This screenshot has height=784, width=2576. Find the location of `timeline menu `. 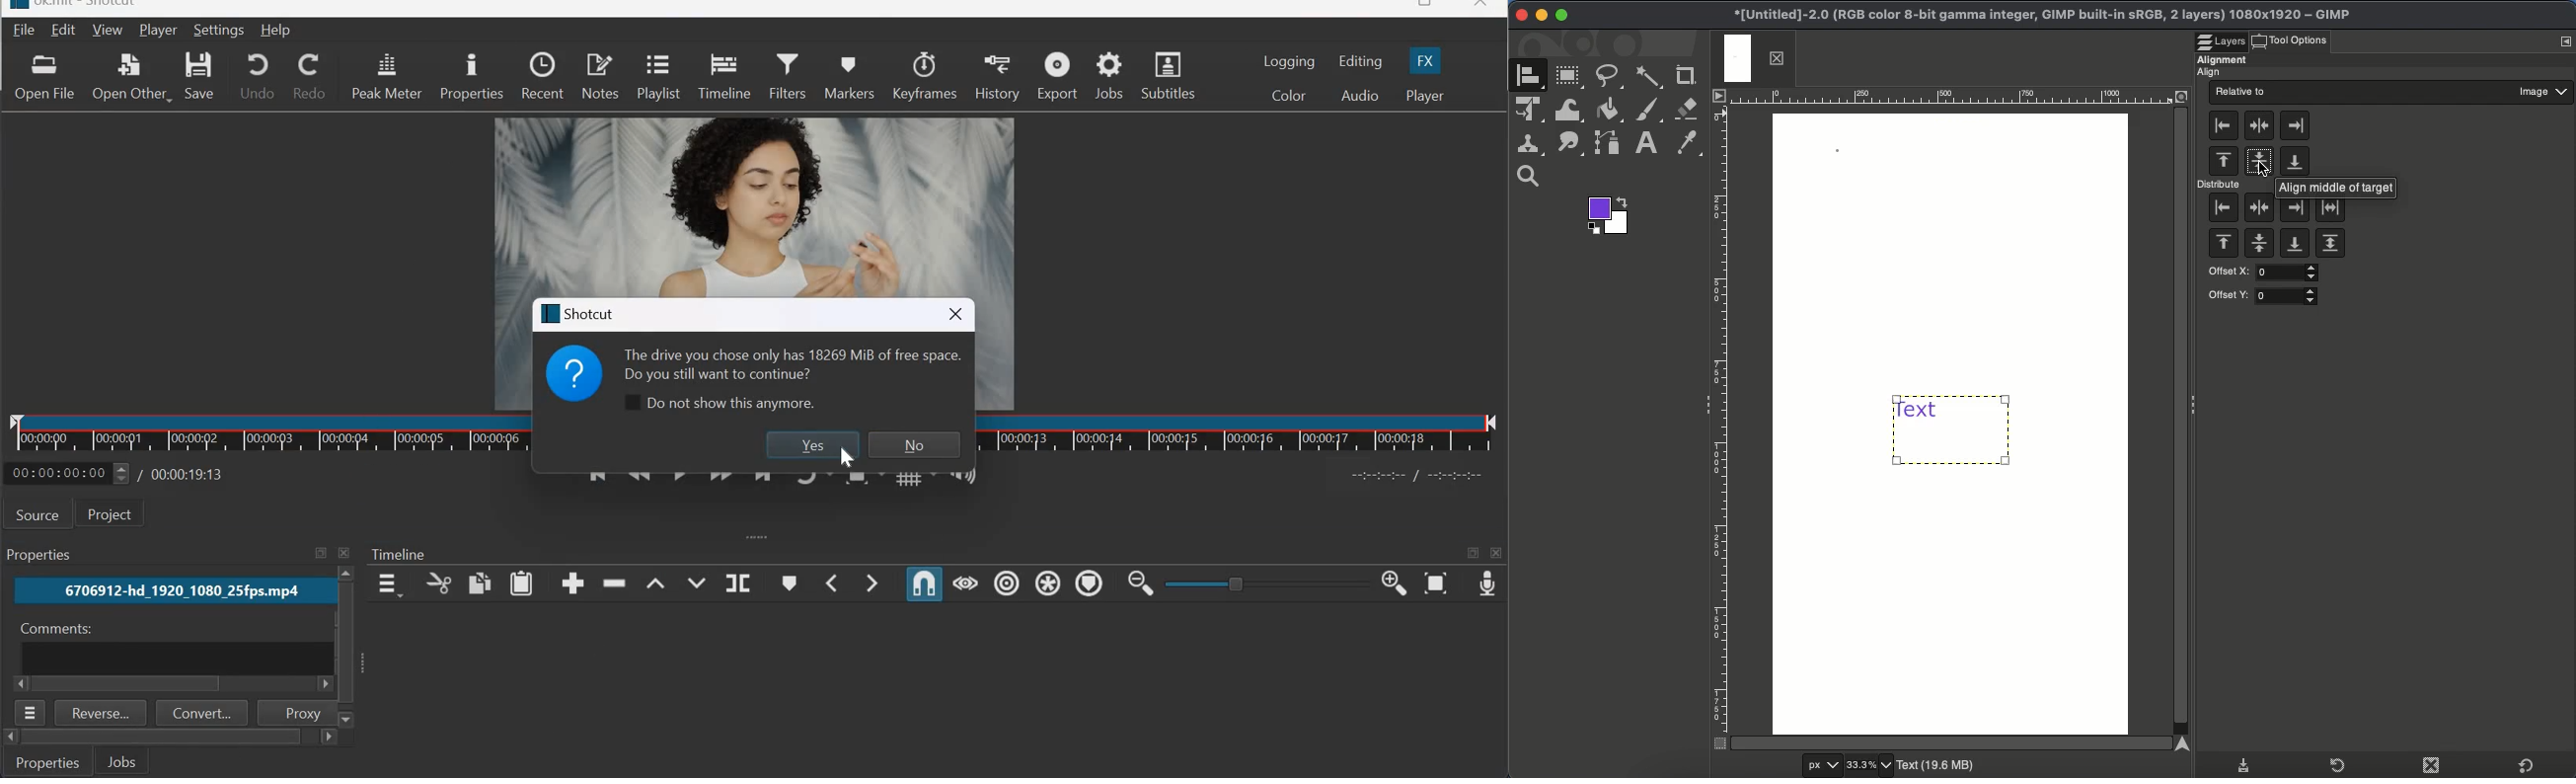

timeline menu  is located at coordinates (388, 584).